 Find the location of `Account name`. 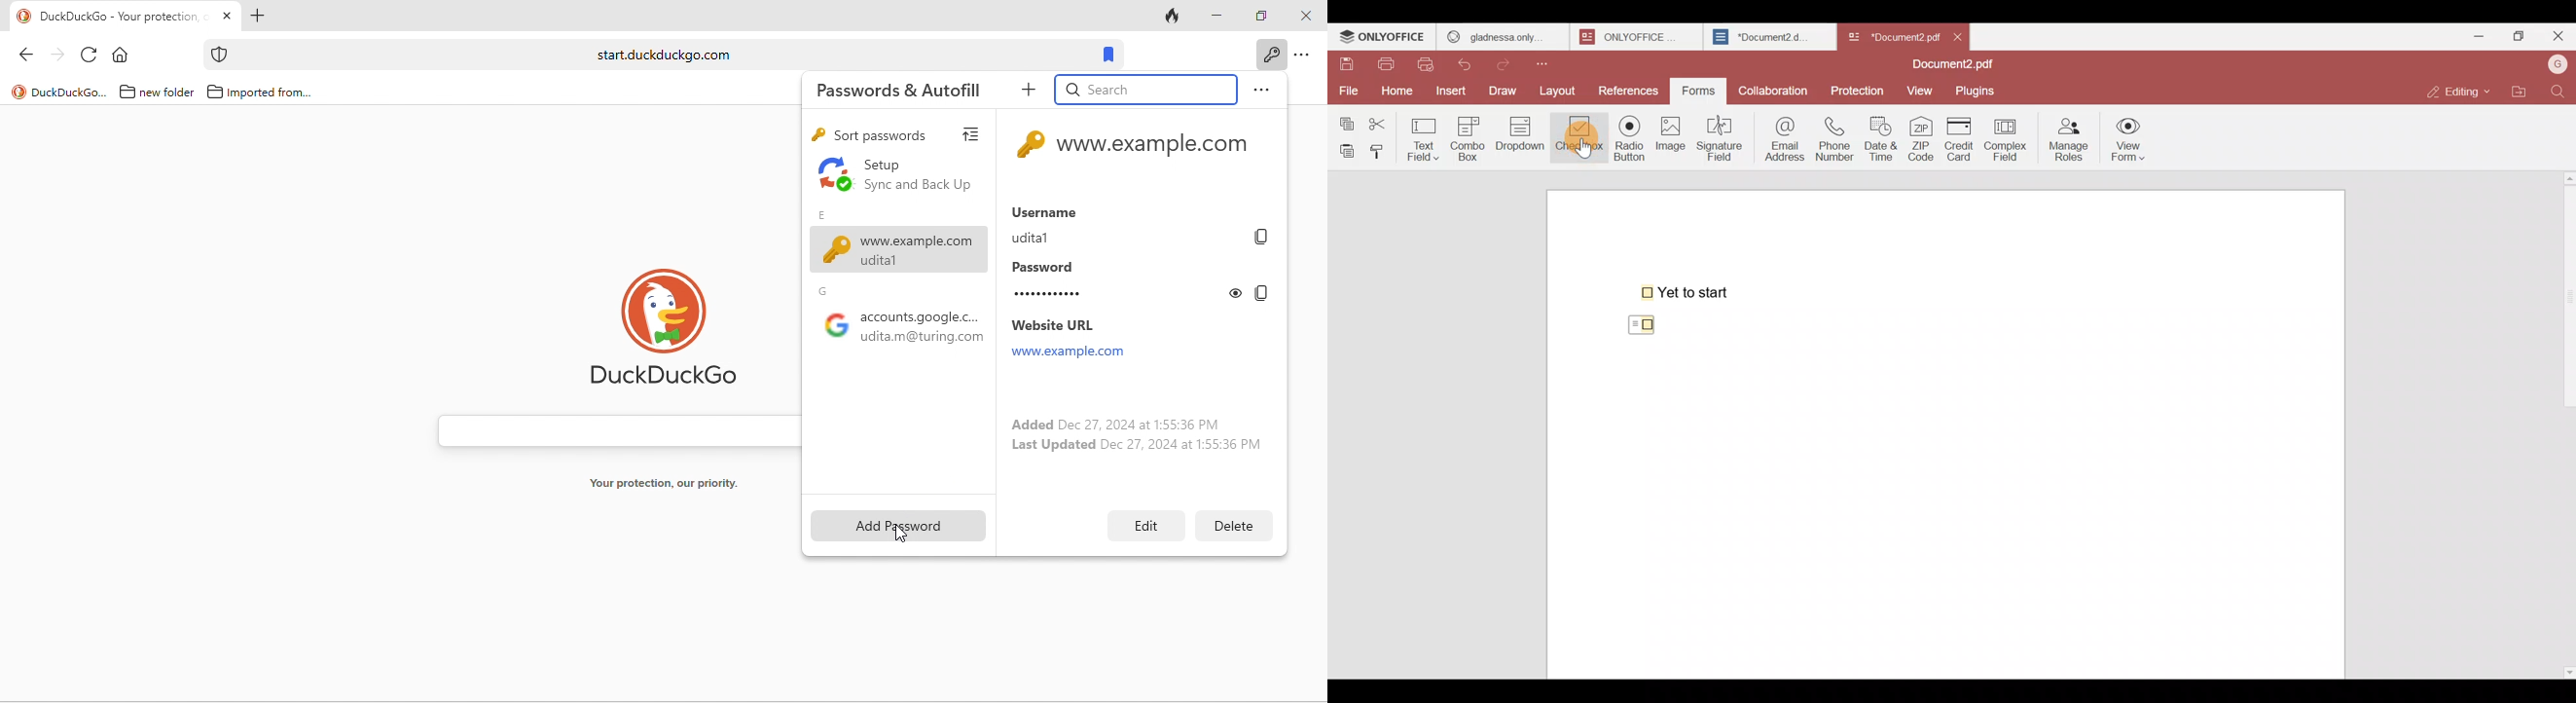

Account name is located at coordinates (2558, 63).